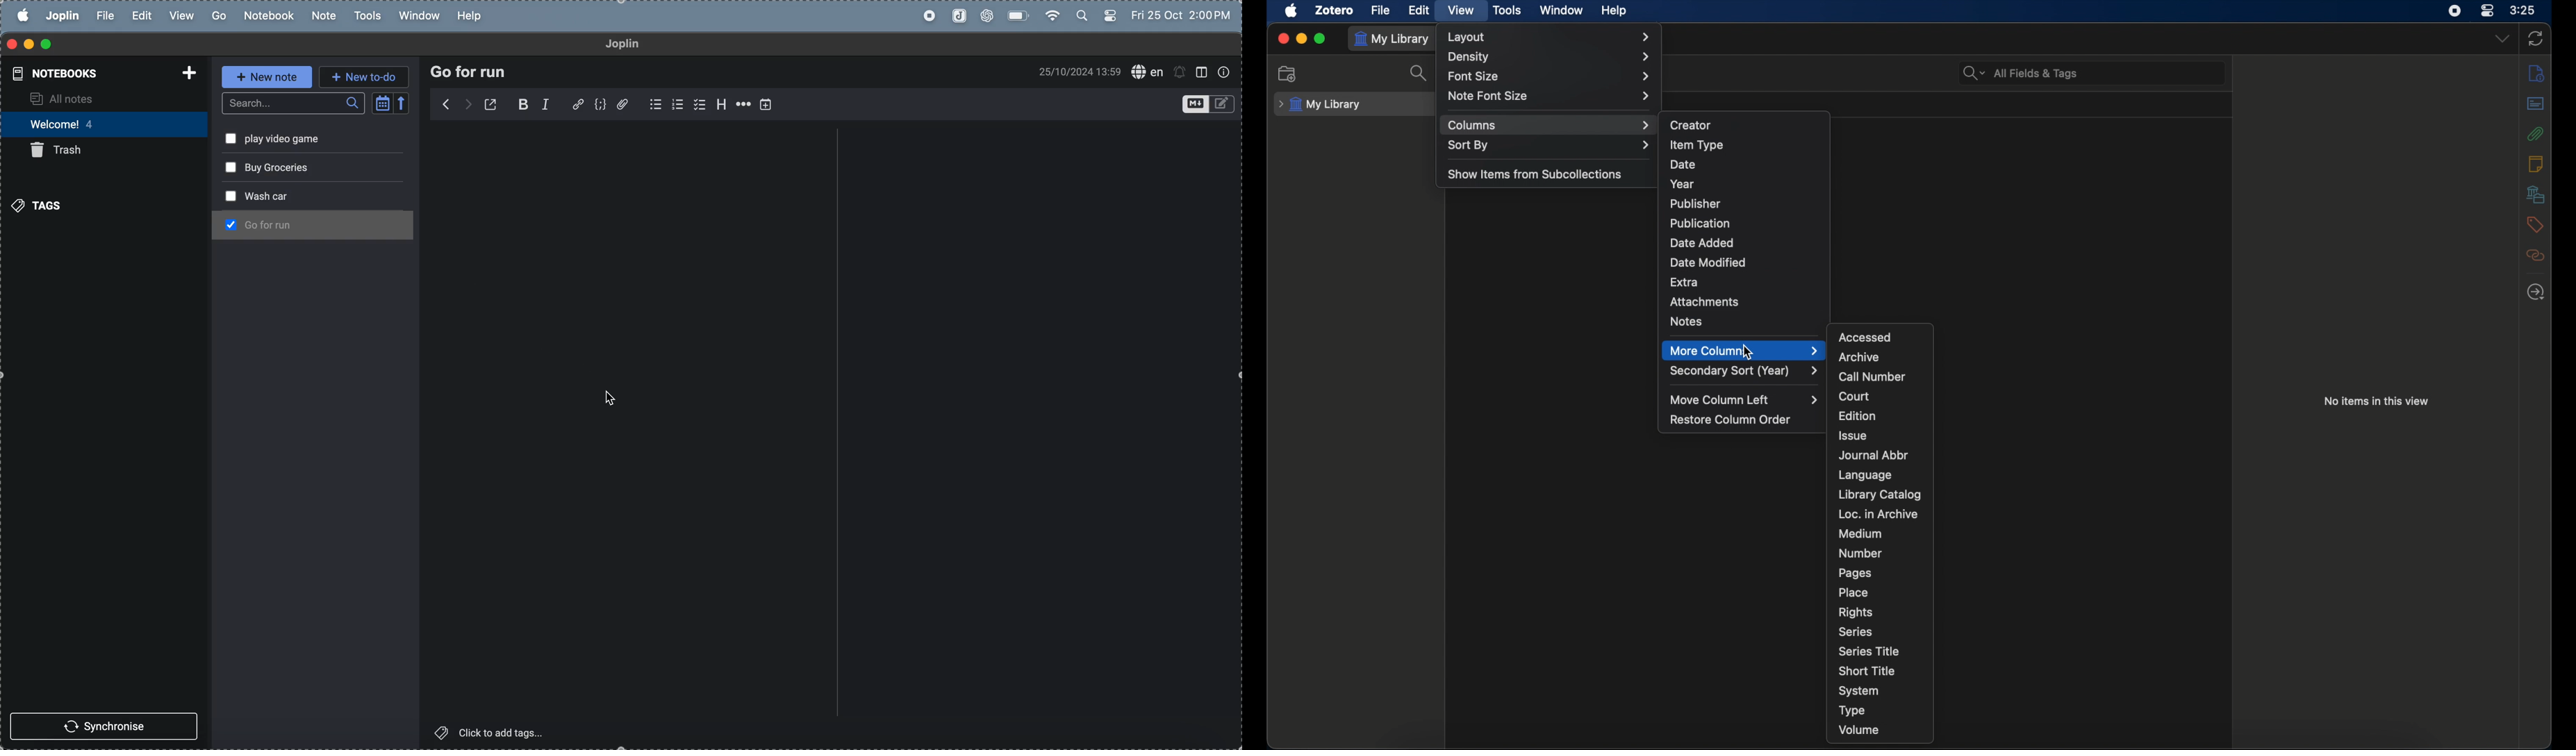  I want to click on check box, so click(227, 196).